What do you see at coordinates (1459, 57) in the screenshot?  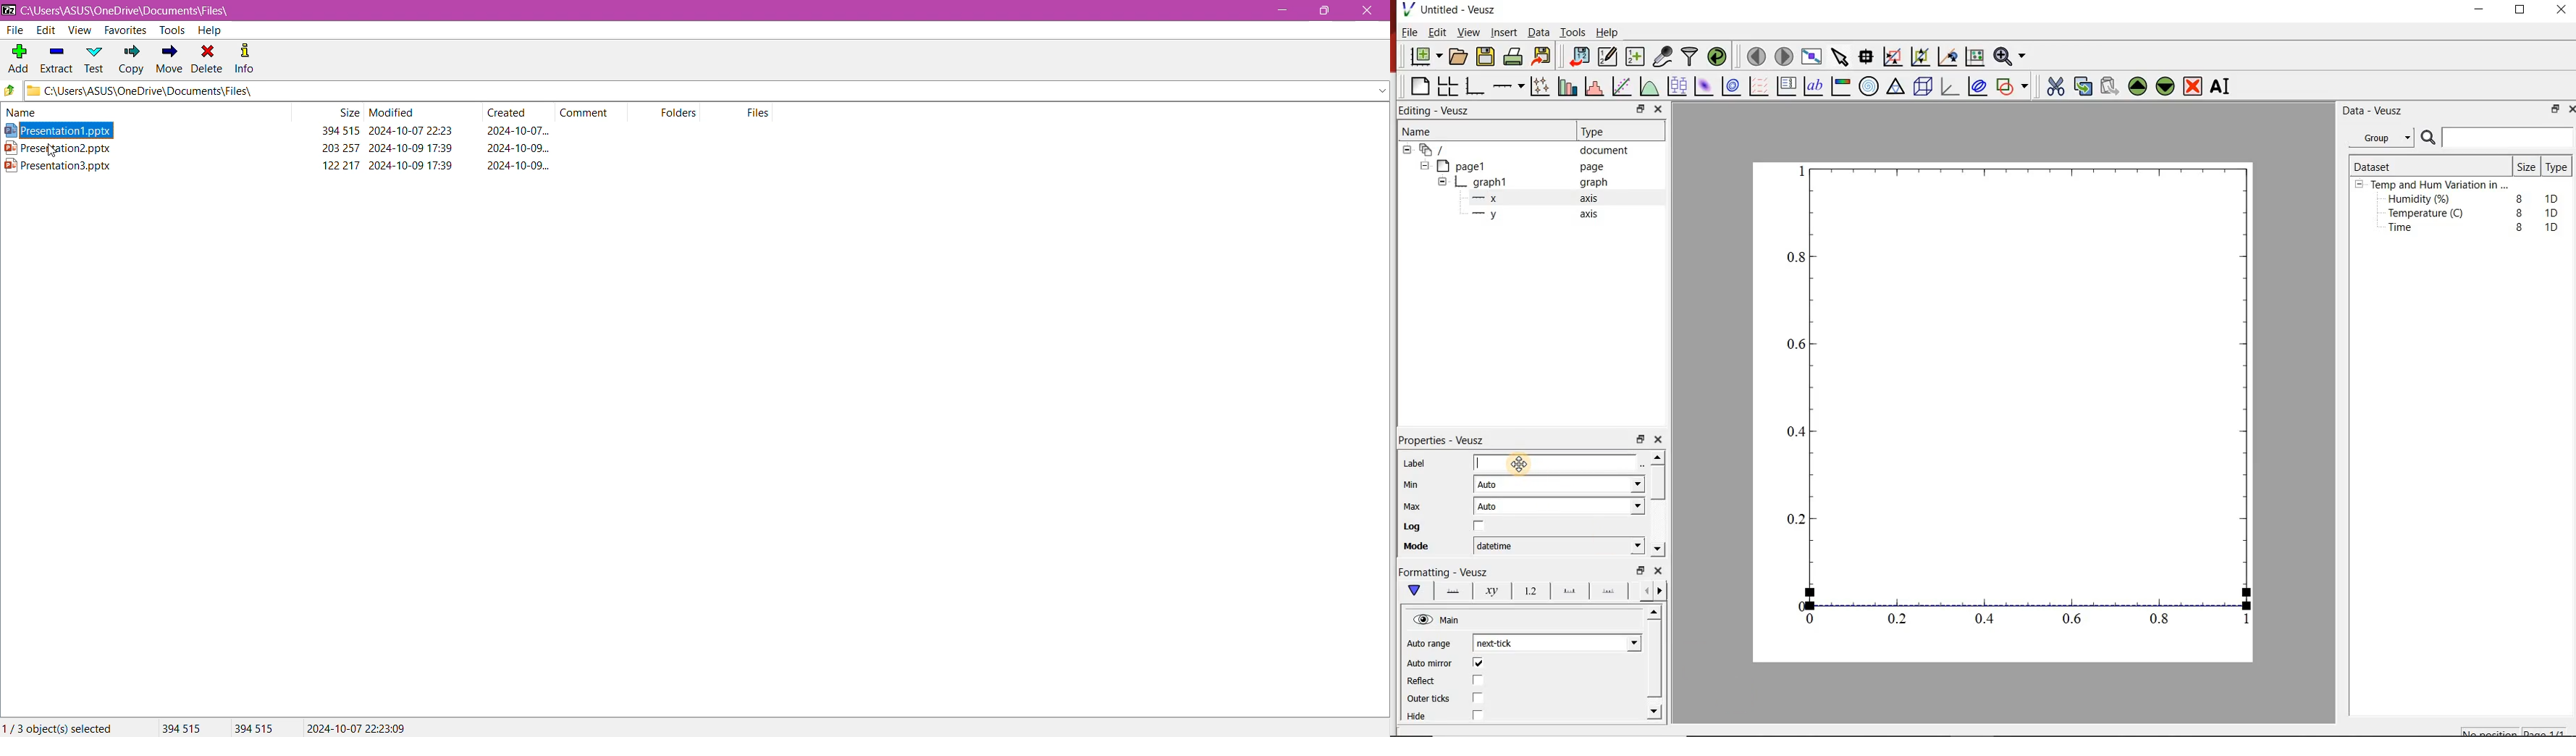 I see `open a document` at bounding box center [1459, 57].